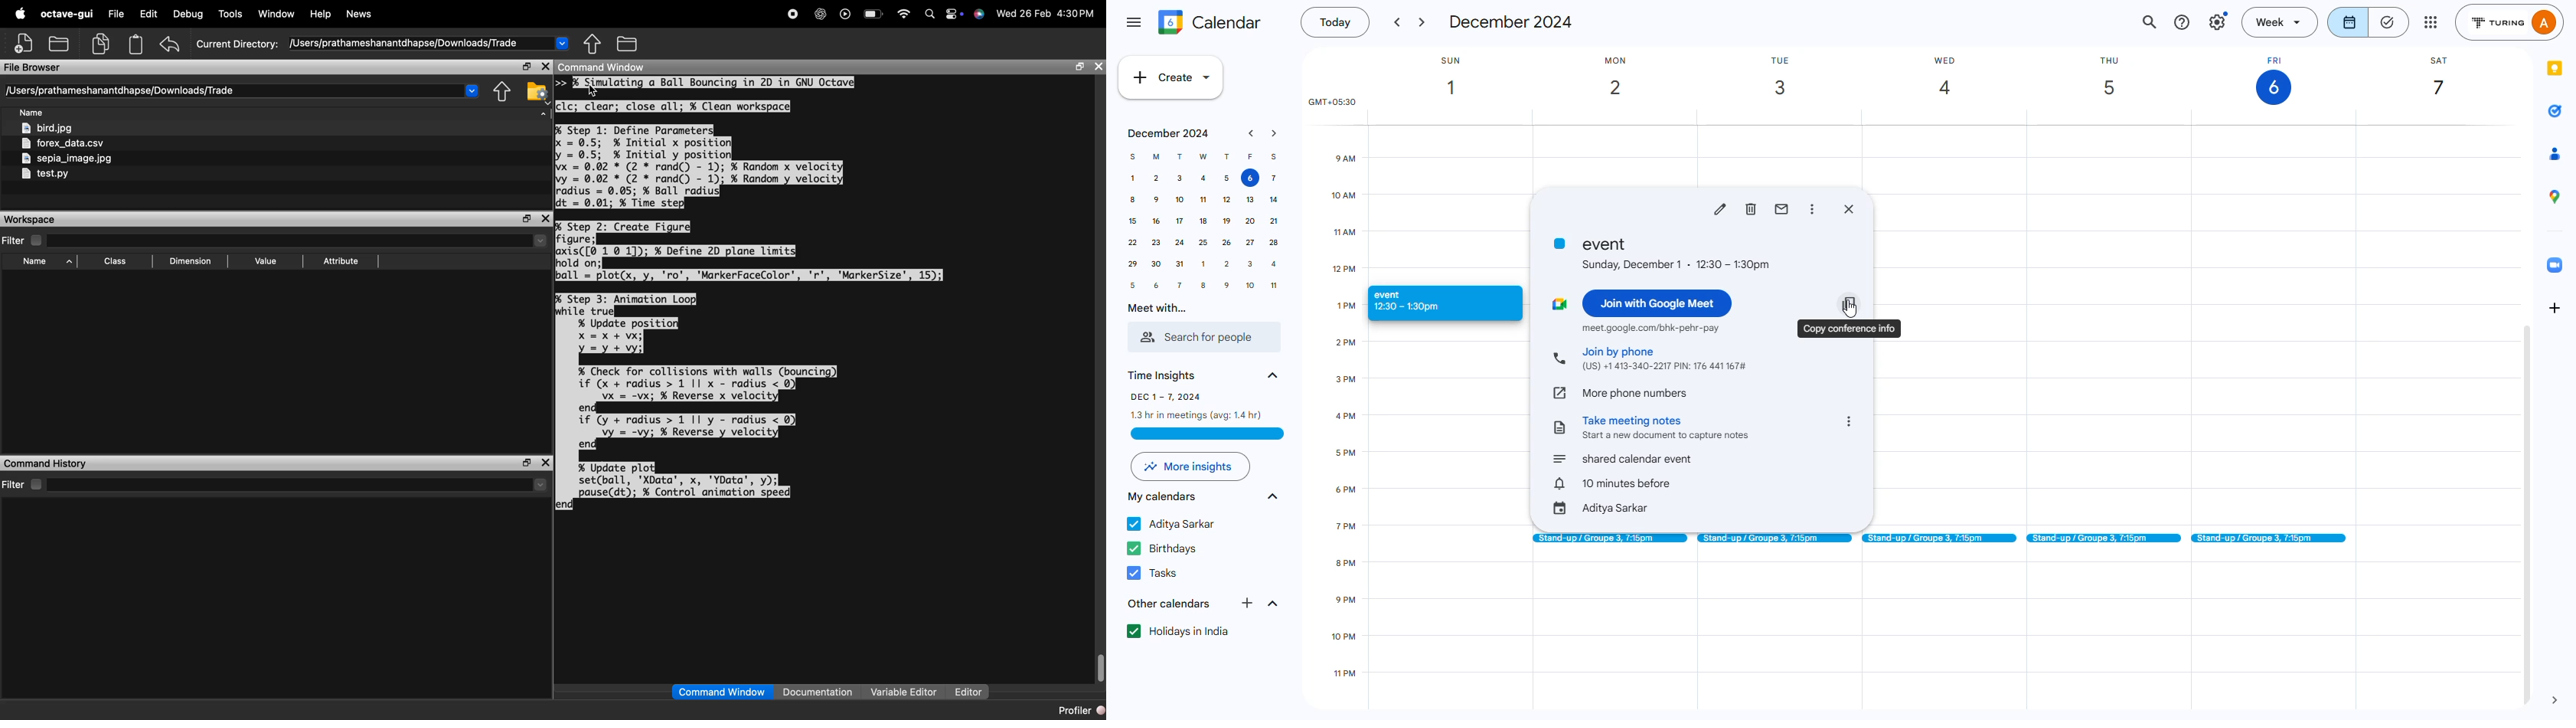 The width and height of the screenshot is (2576, 728). Describe the element at coordinates (502, 92) in the screenshot. I see `share` at that location.